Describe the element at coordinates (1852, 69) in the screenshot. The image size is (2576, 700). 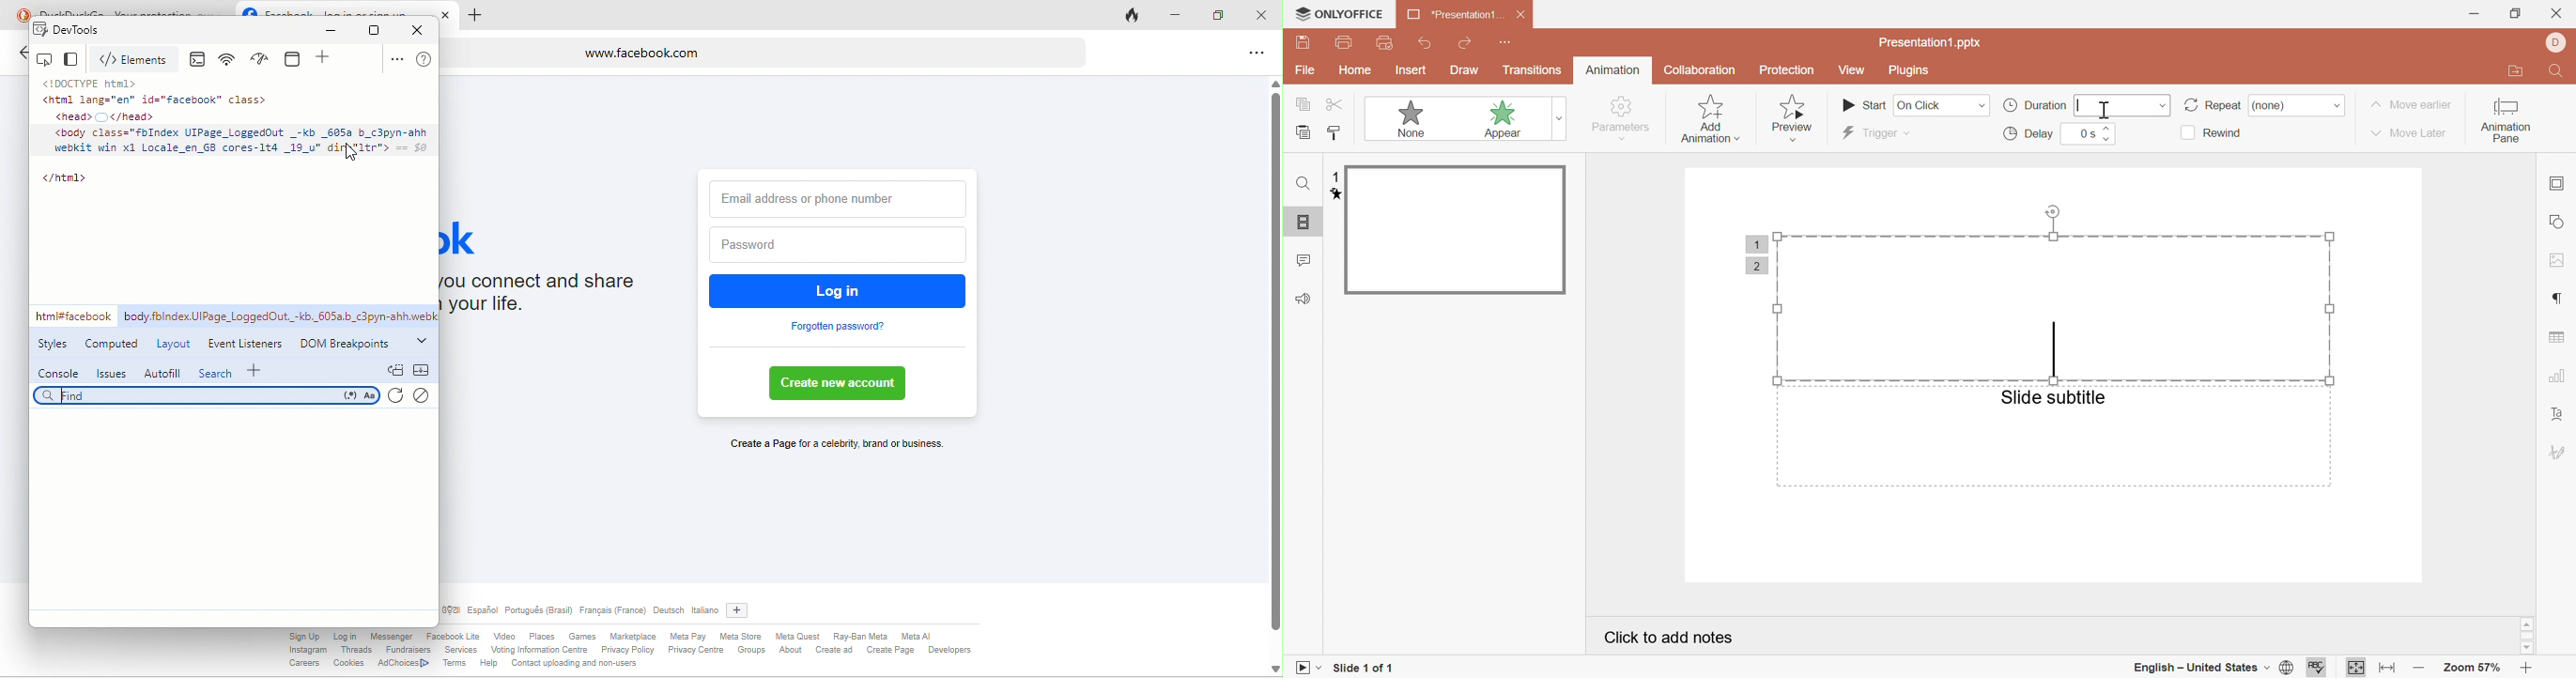
I see `view` at that location.